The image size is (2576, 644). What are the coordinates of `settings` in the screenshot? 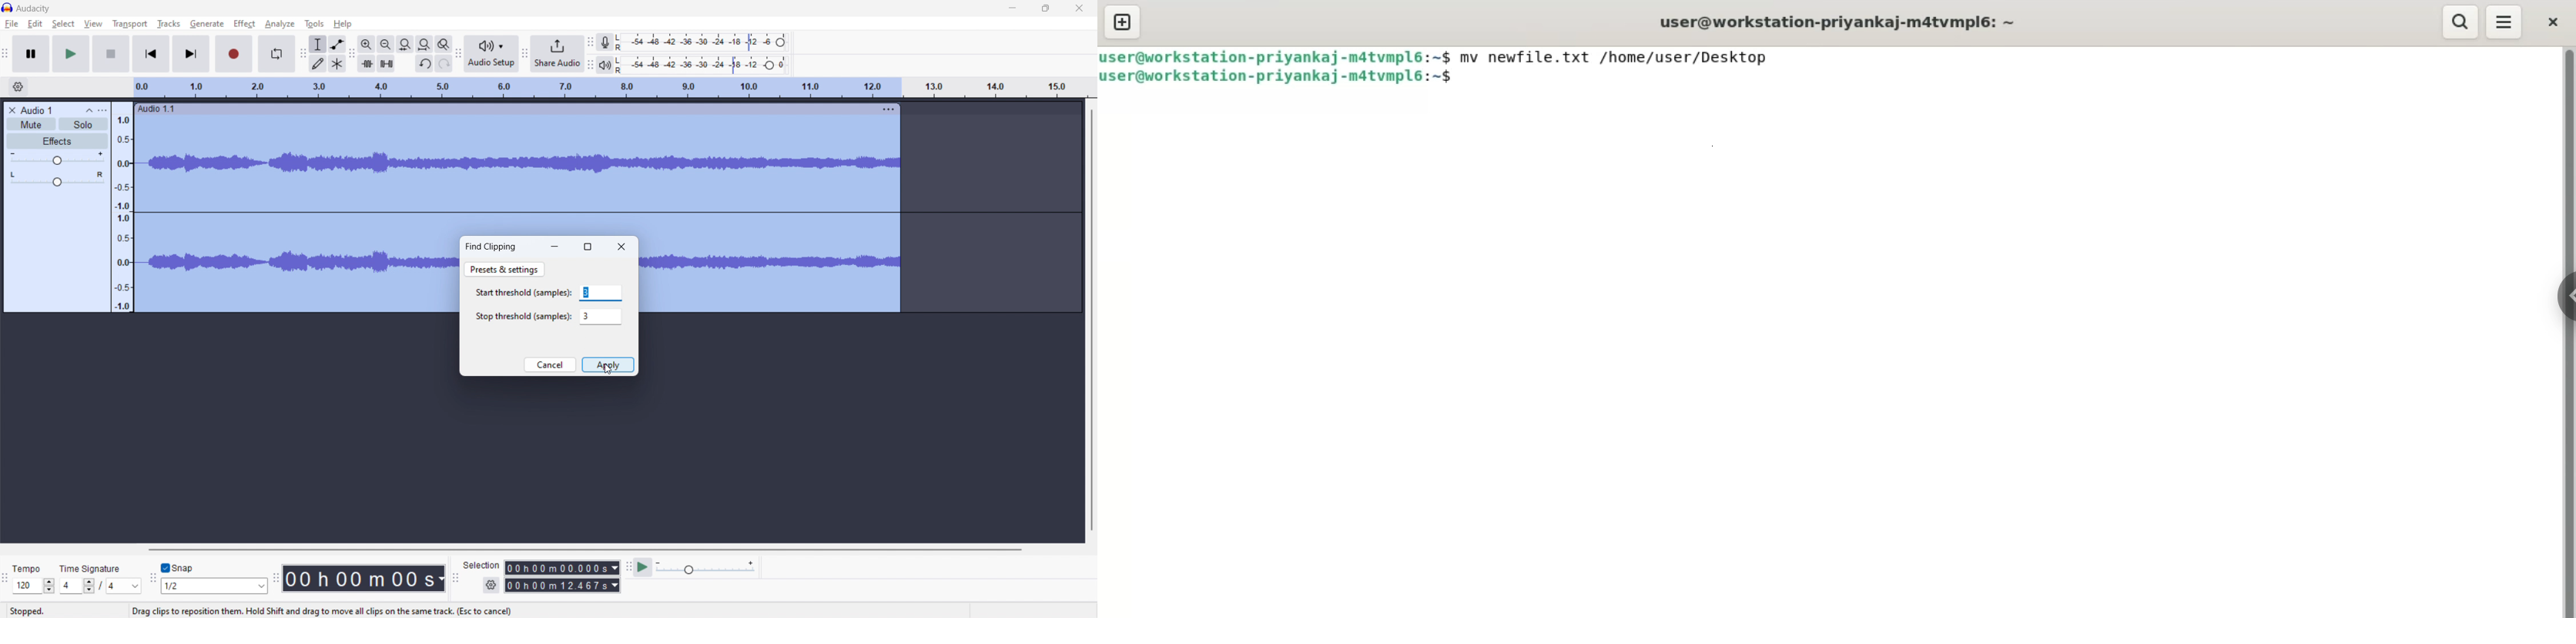 It's located at (491, 585).